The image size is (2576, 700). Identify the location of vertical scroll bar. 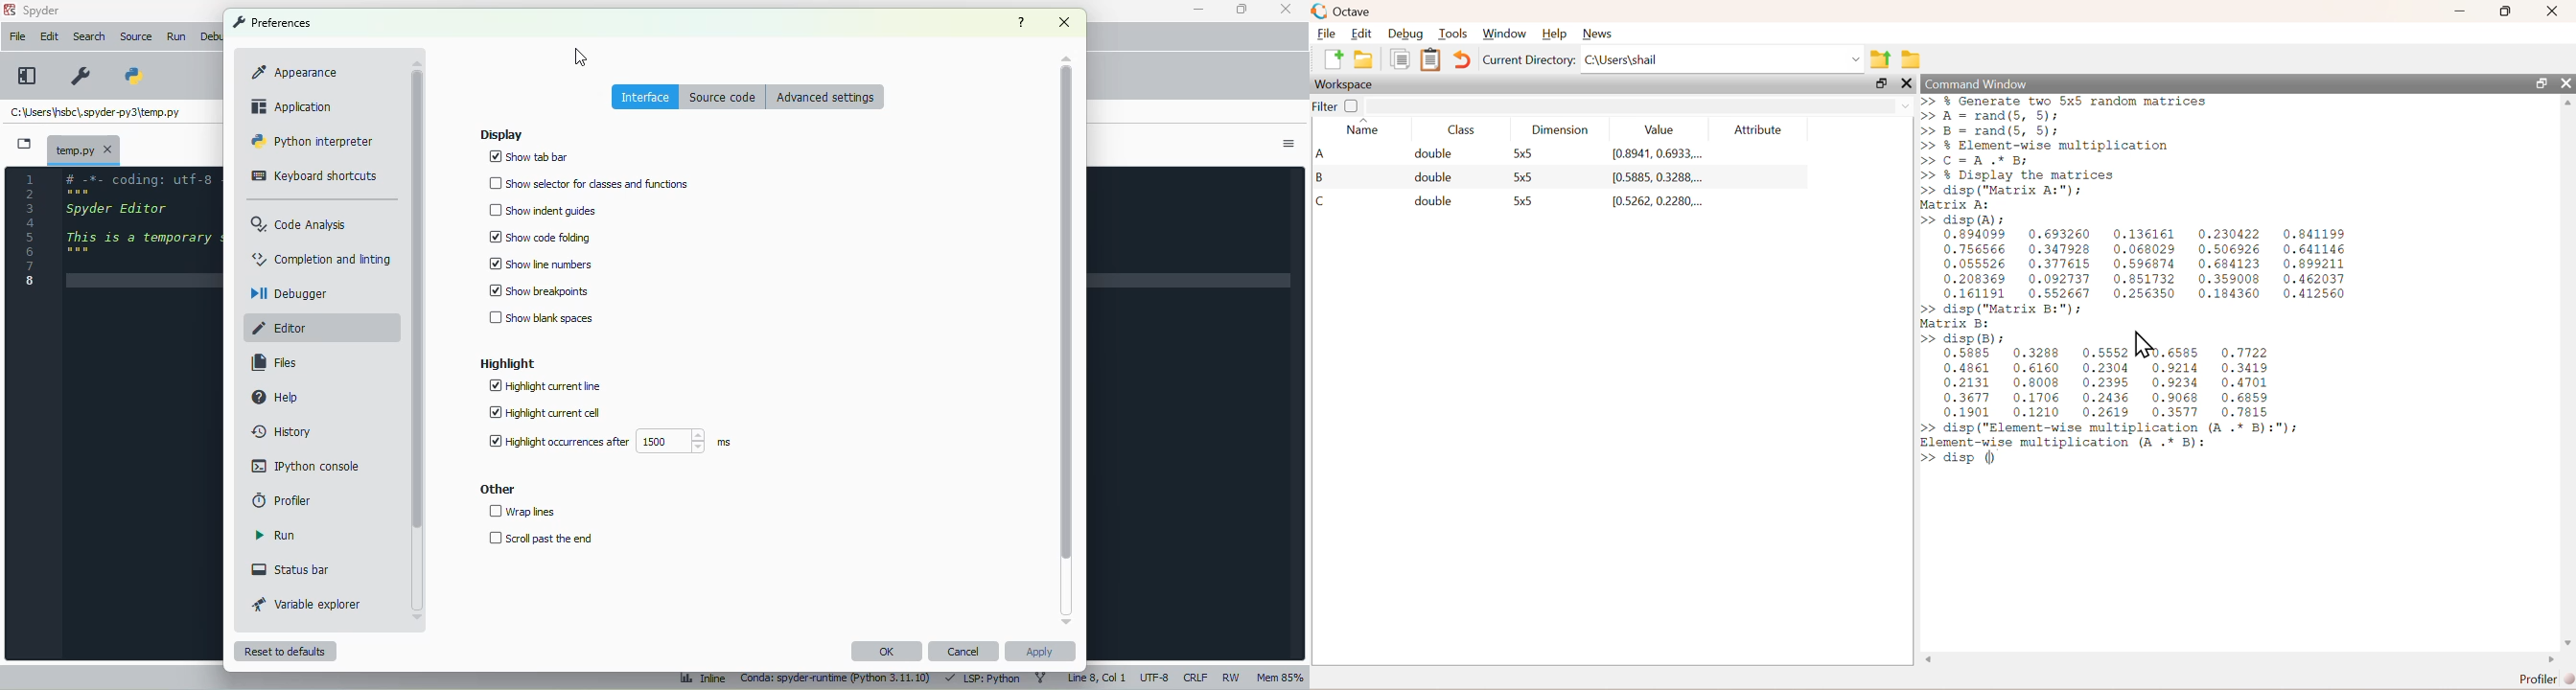
(417, 339).